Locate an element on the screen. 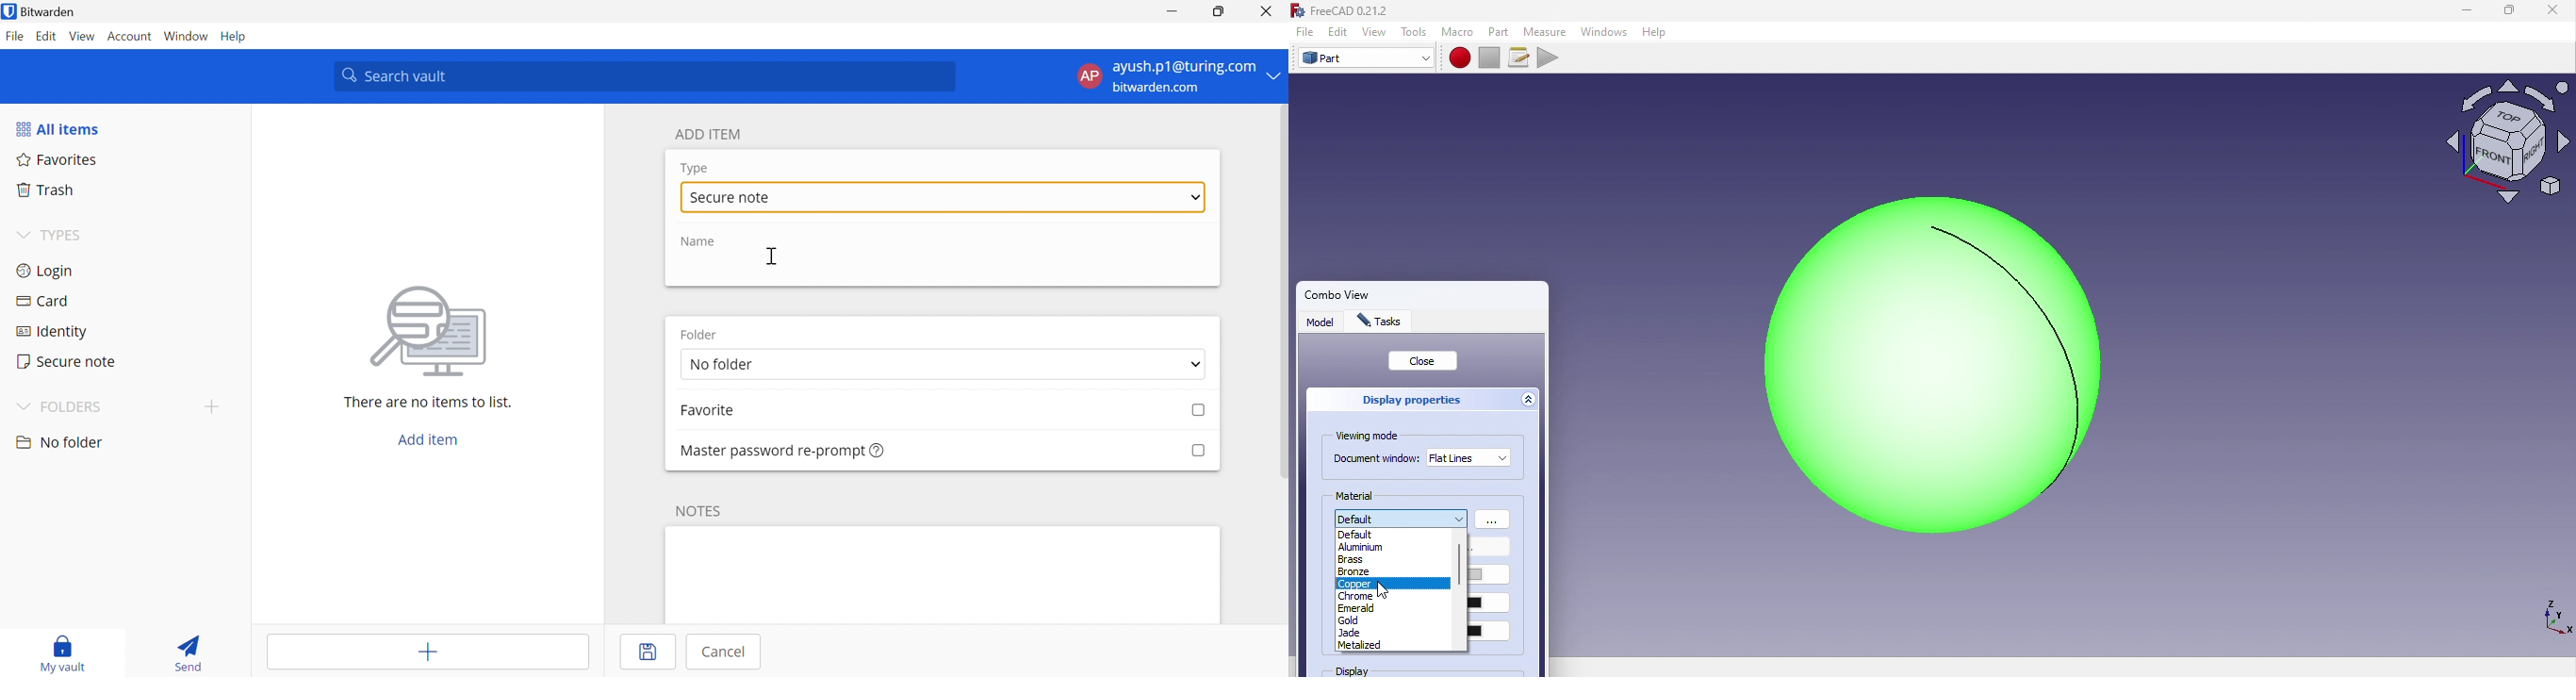 The height and width of the screenshot is (700, 2576). Drop down menu is located at coordinates (1469, 457).